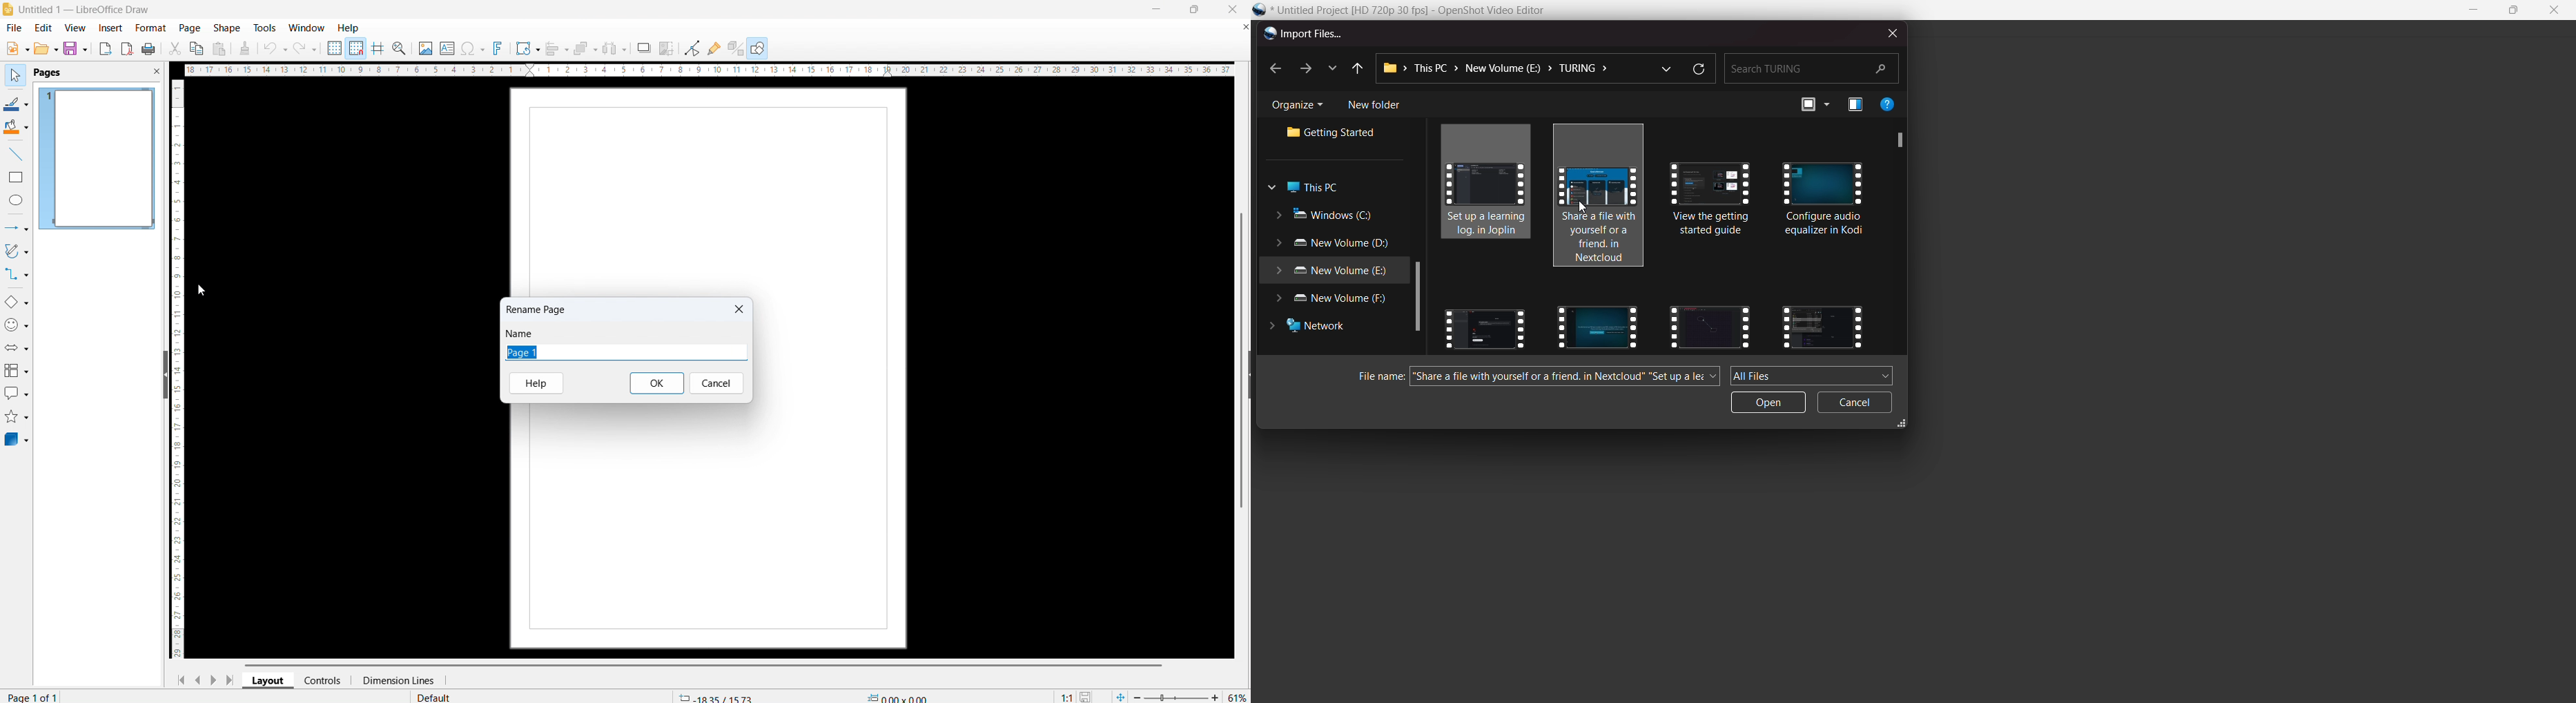 The width and height of the screenshot is (2576, 728). I want to click on rectangle, so click(16, 178).